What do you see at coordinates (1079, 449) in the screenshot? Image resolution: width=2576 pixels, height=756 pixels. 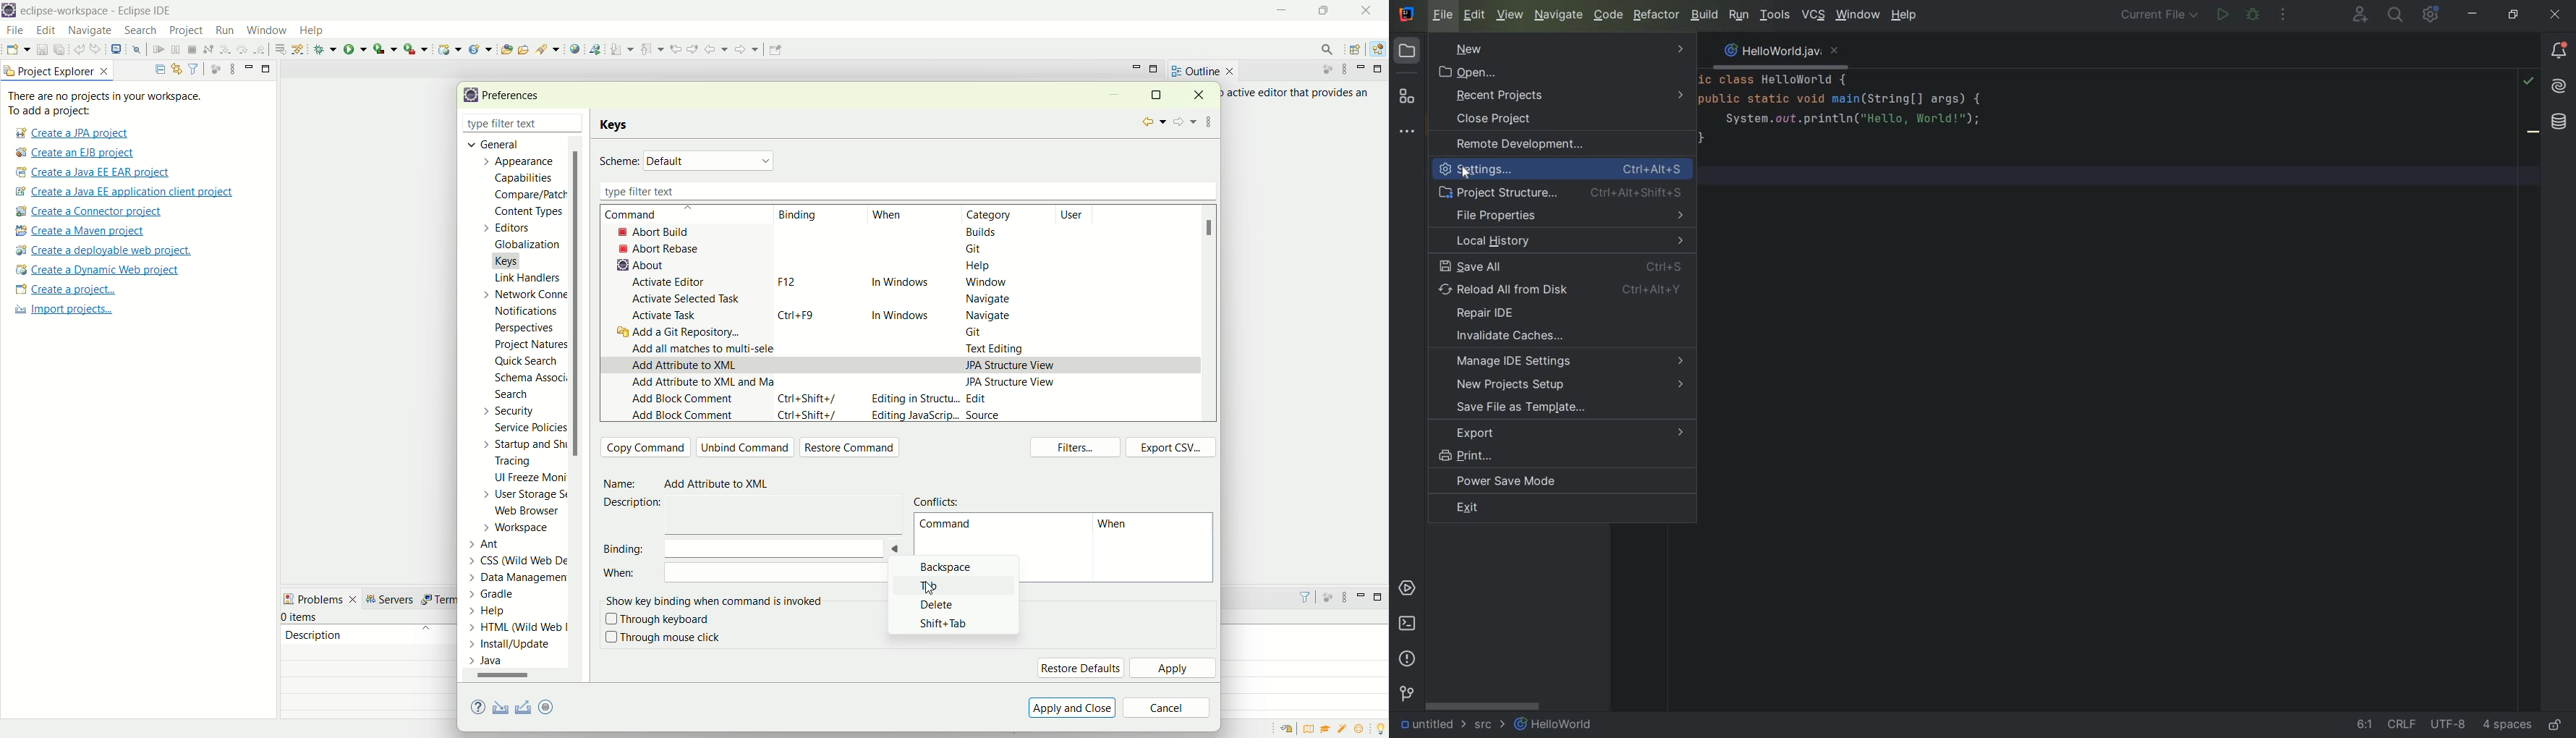 I see `filters` at bounding box center [1079, 449].